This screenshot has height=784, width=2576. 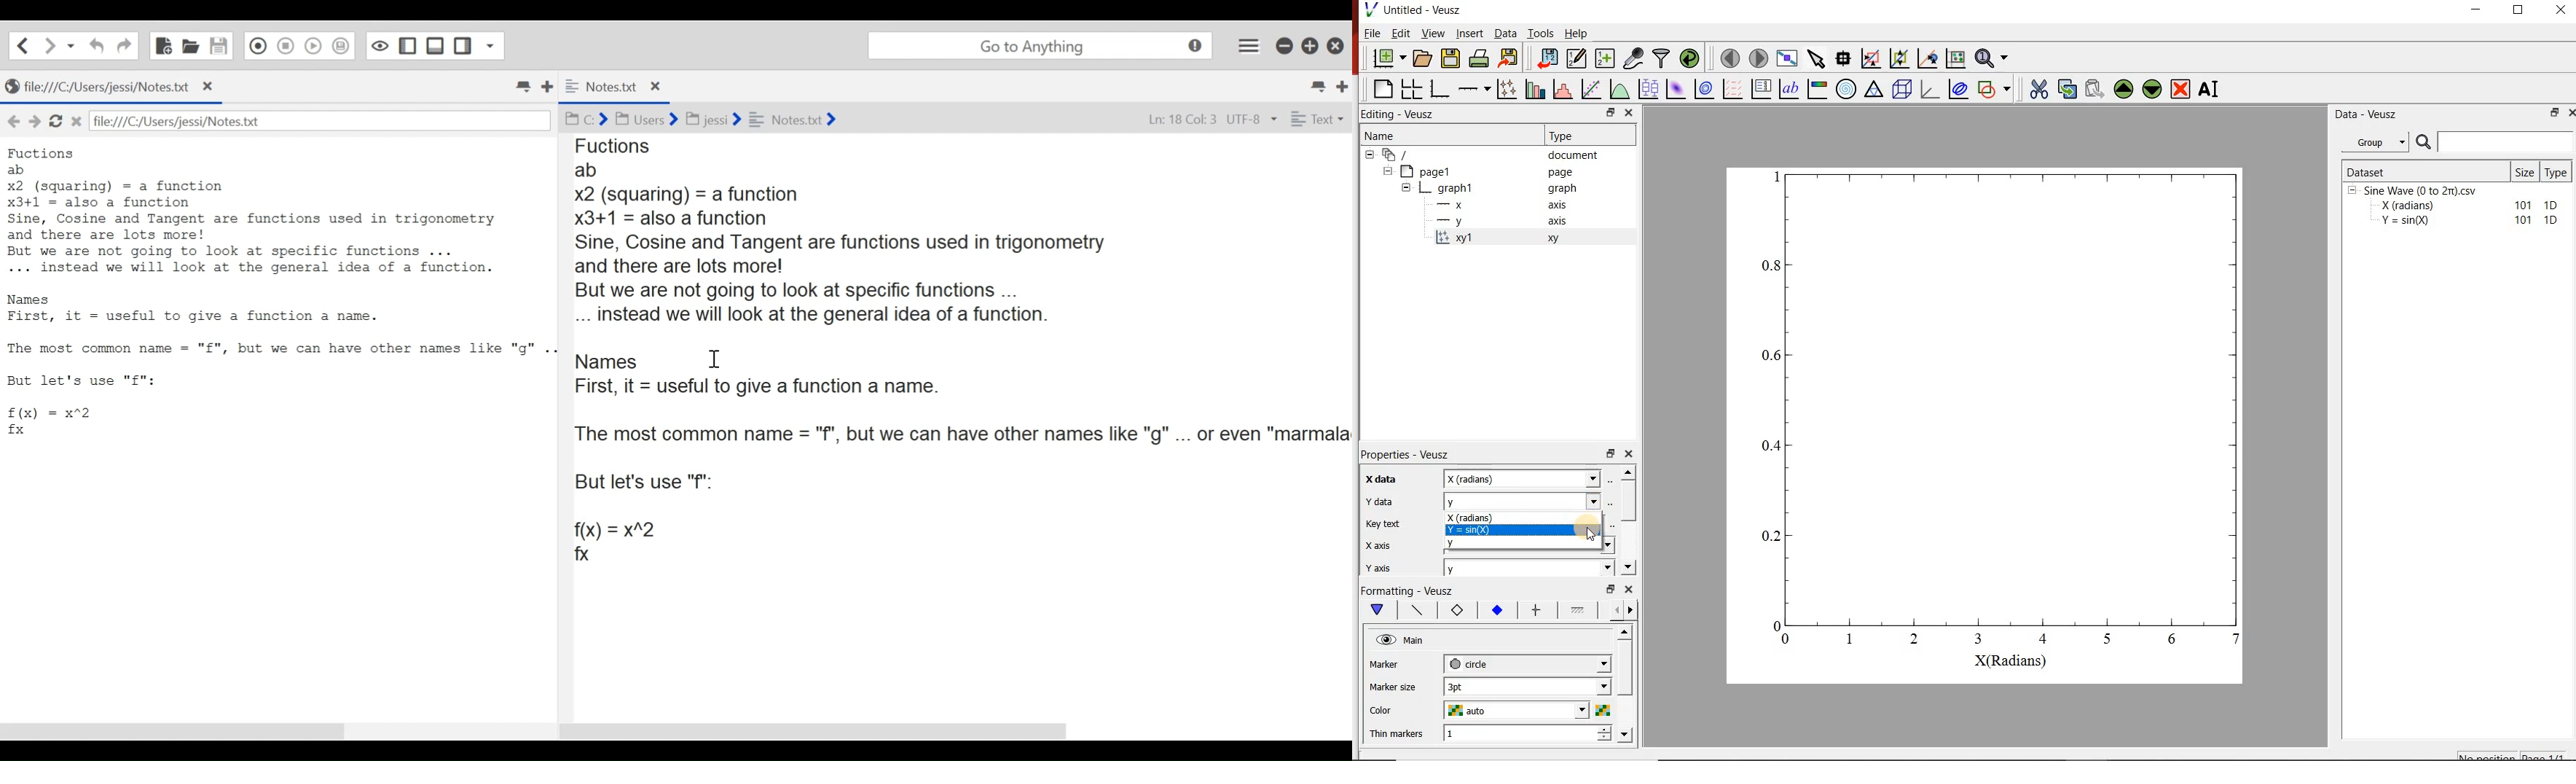 I want to click on Base graph, so click(x=1440, y=89).